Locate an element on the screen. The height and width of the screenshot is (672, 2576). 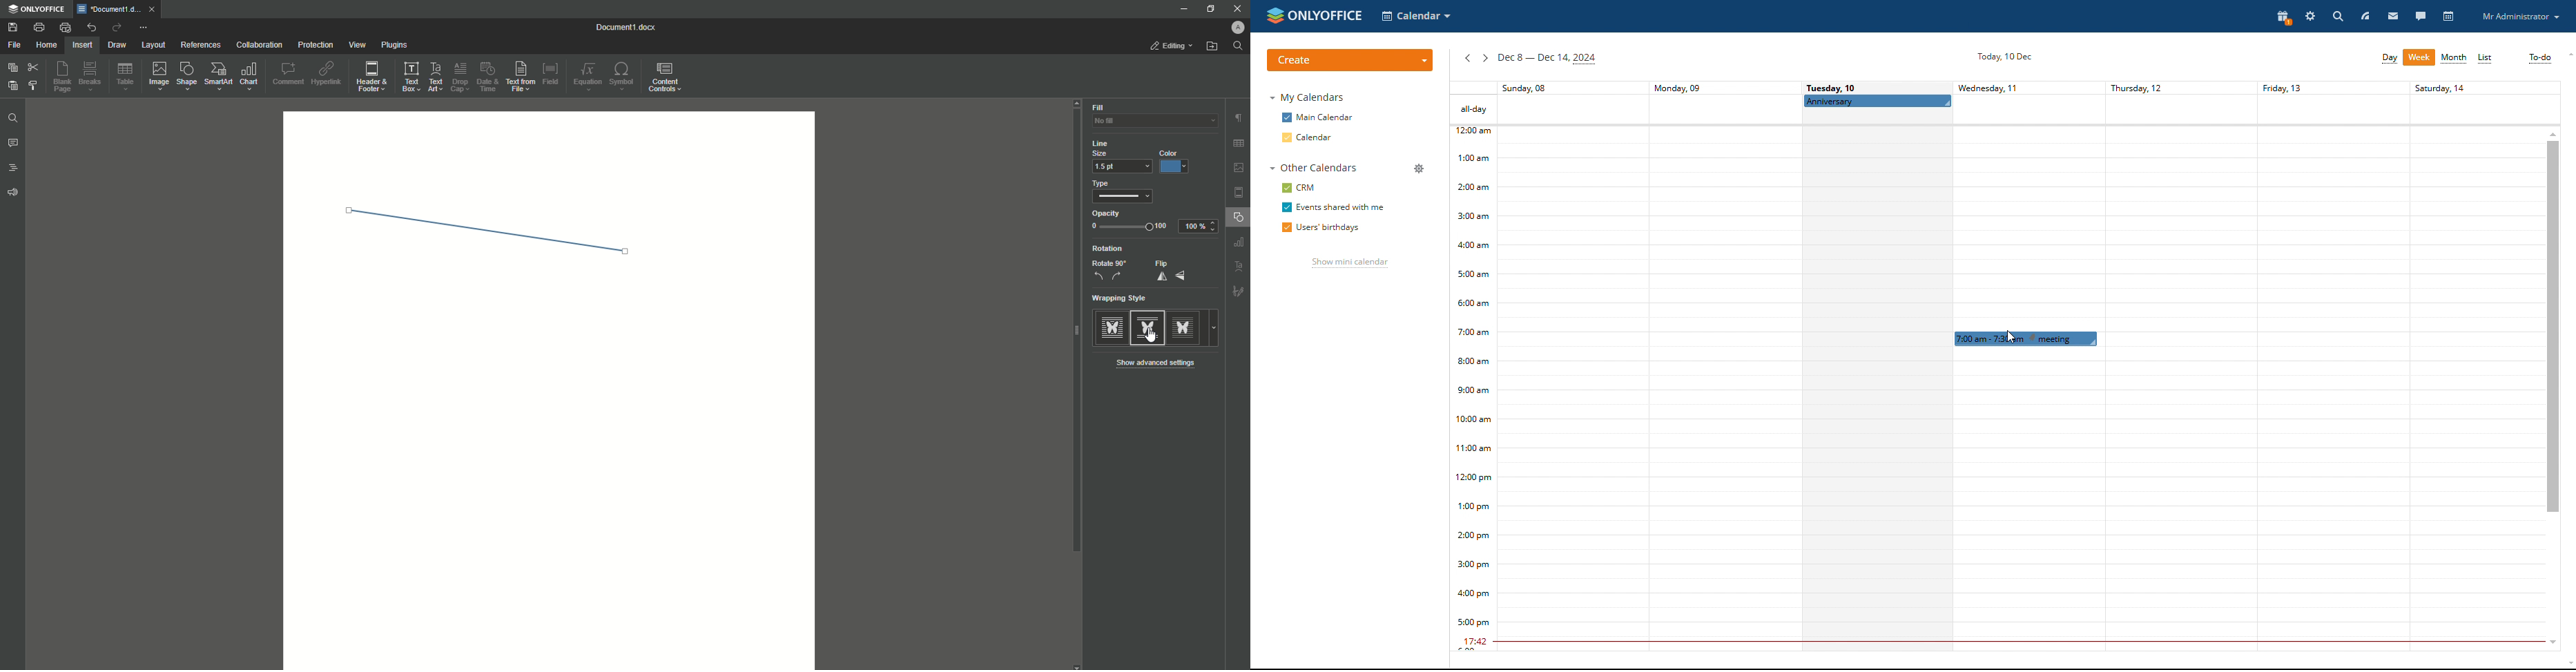
1.5 pt is located at coordinates (1123, 167).